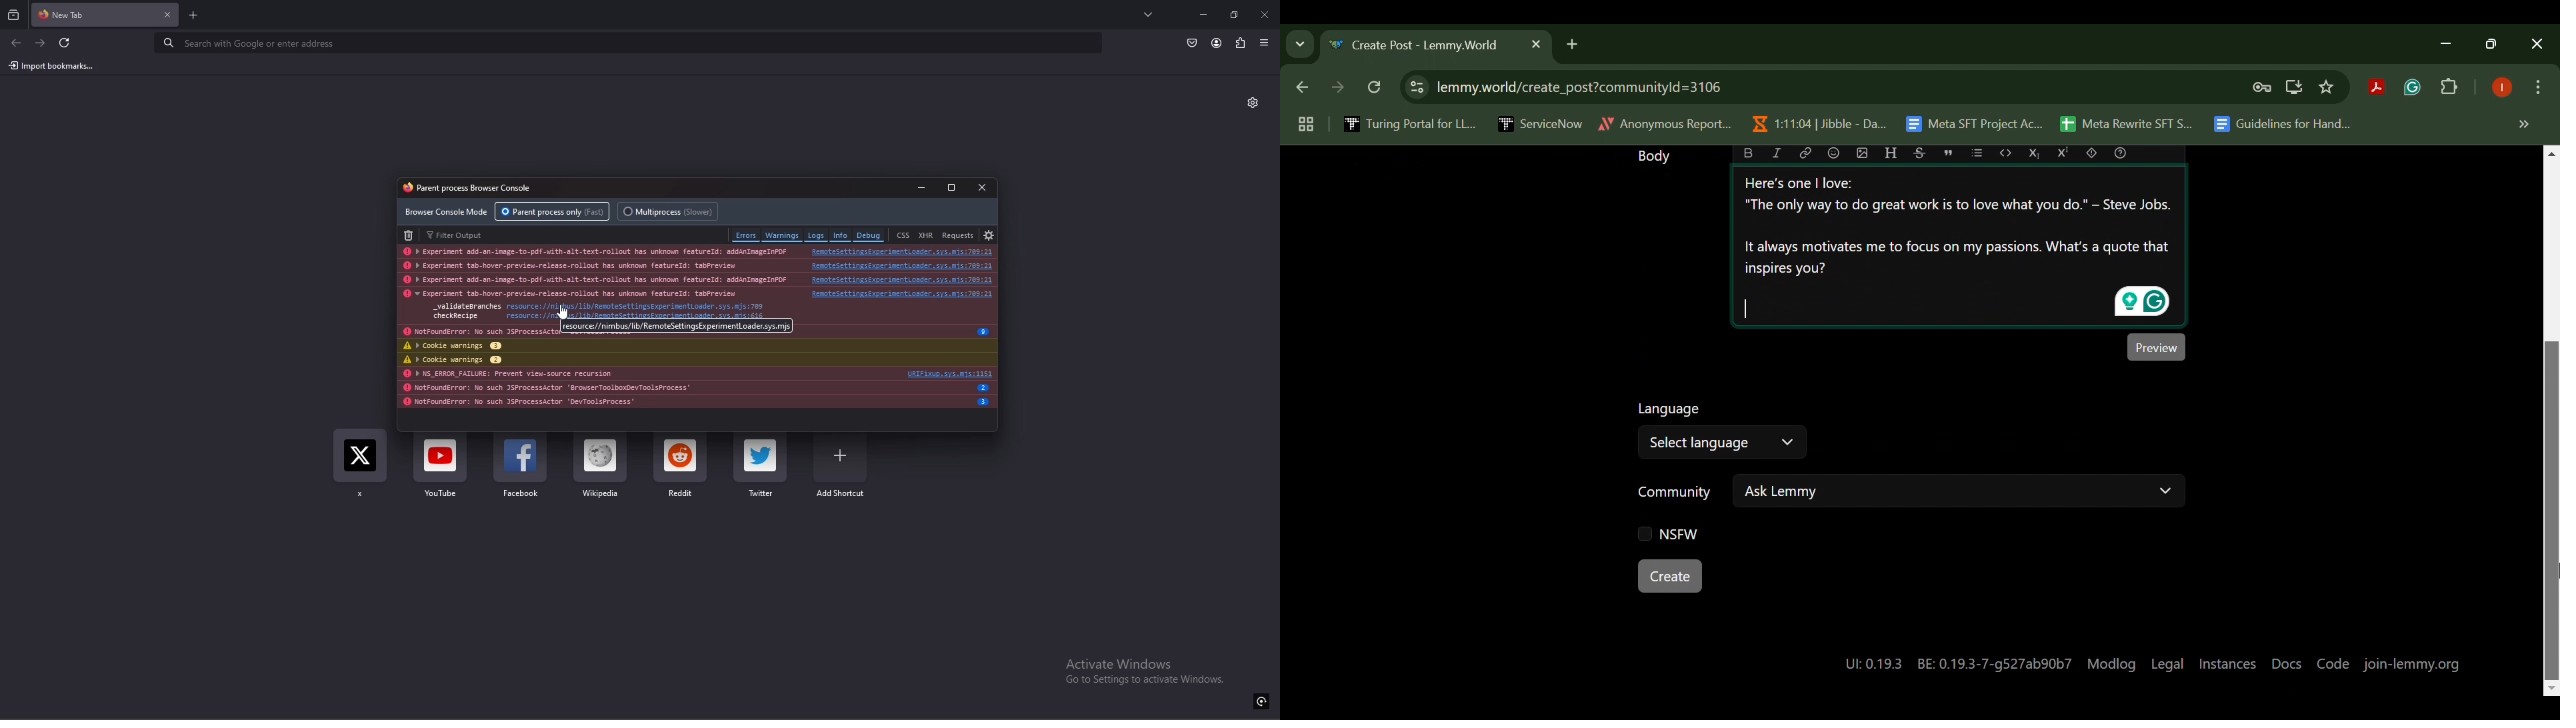 Image resolution: width=2576 pixels, height=728 pixels. I want to click on Extensions, so click(2450, 88).